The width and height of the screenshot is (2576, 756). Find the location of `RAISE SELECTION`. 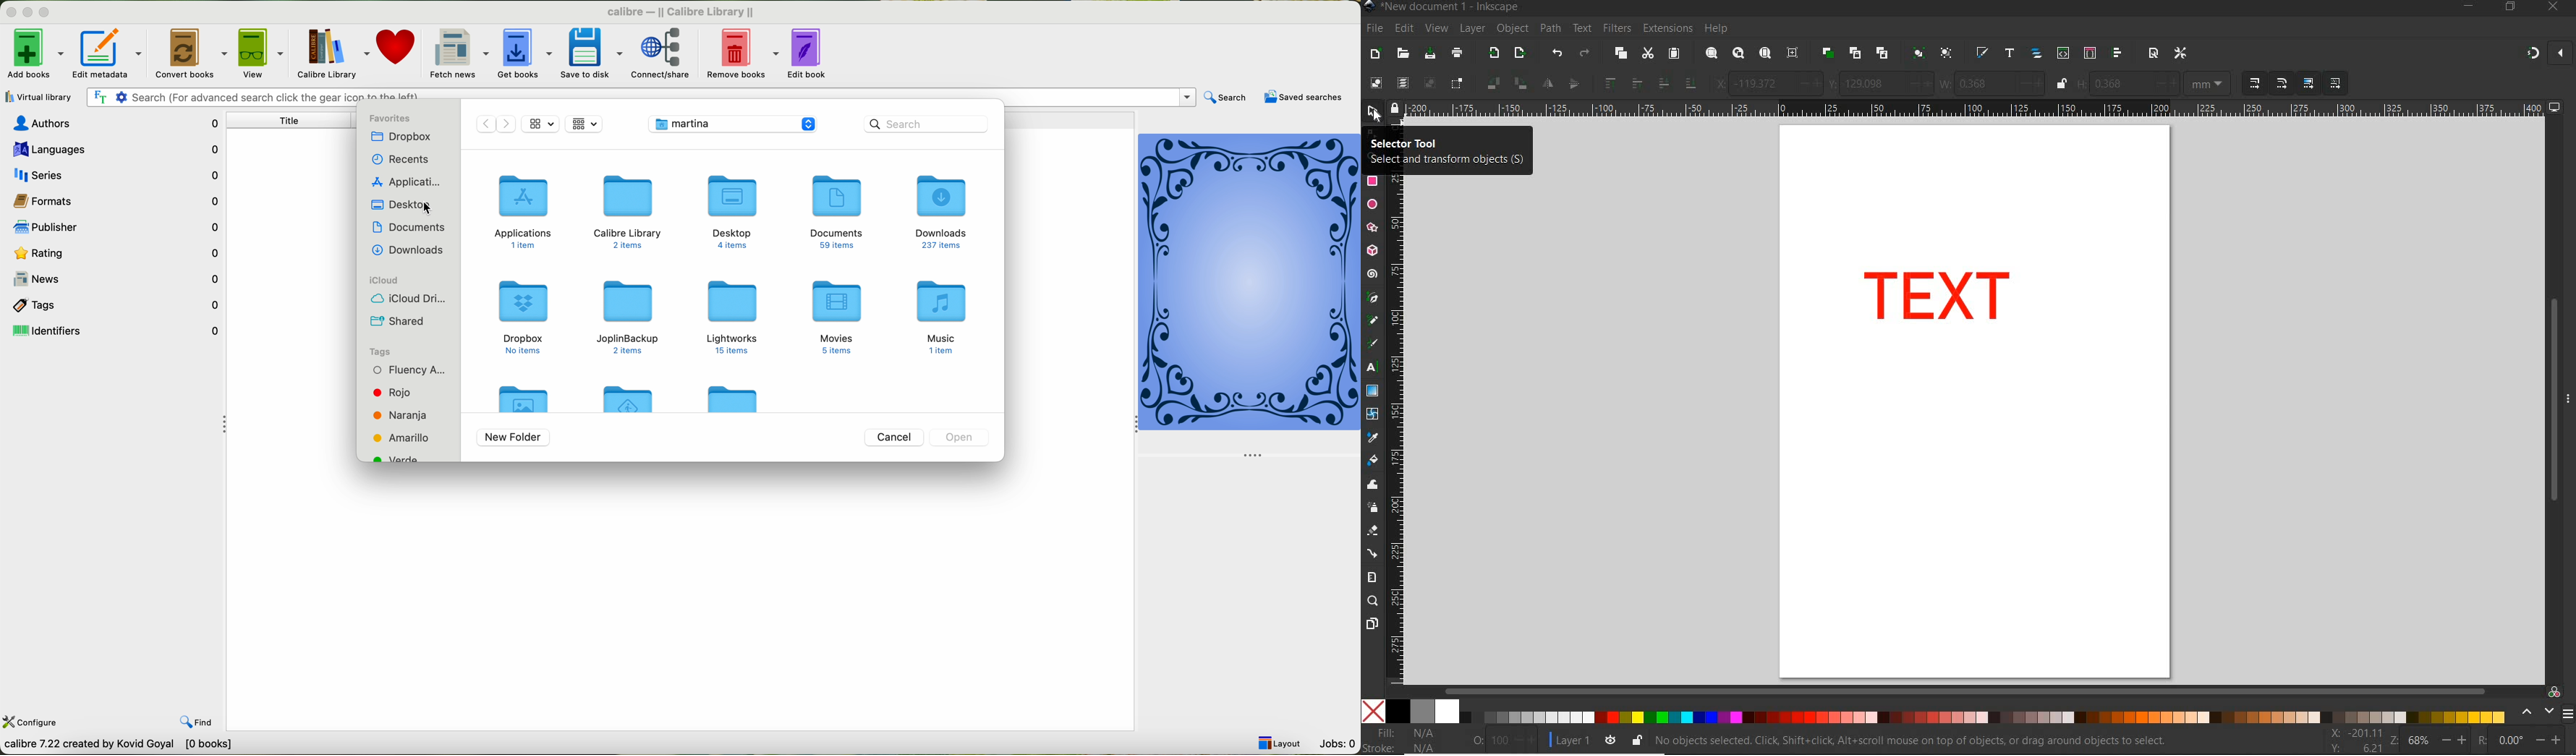

RAISE SELECTION is located at coordinates (1619, 82).